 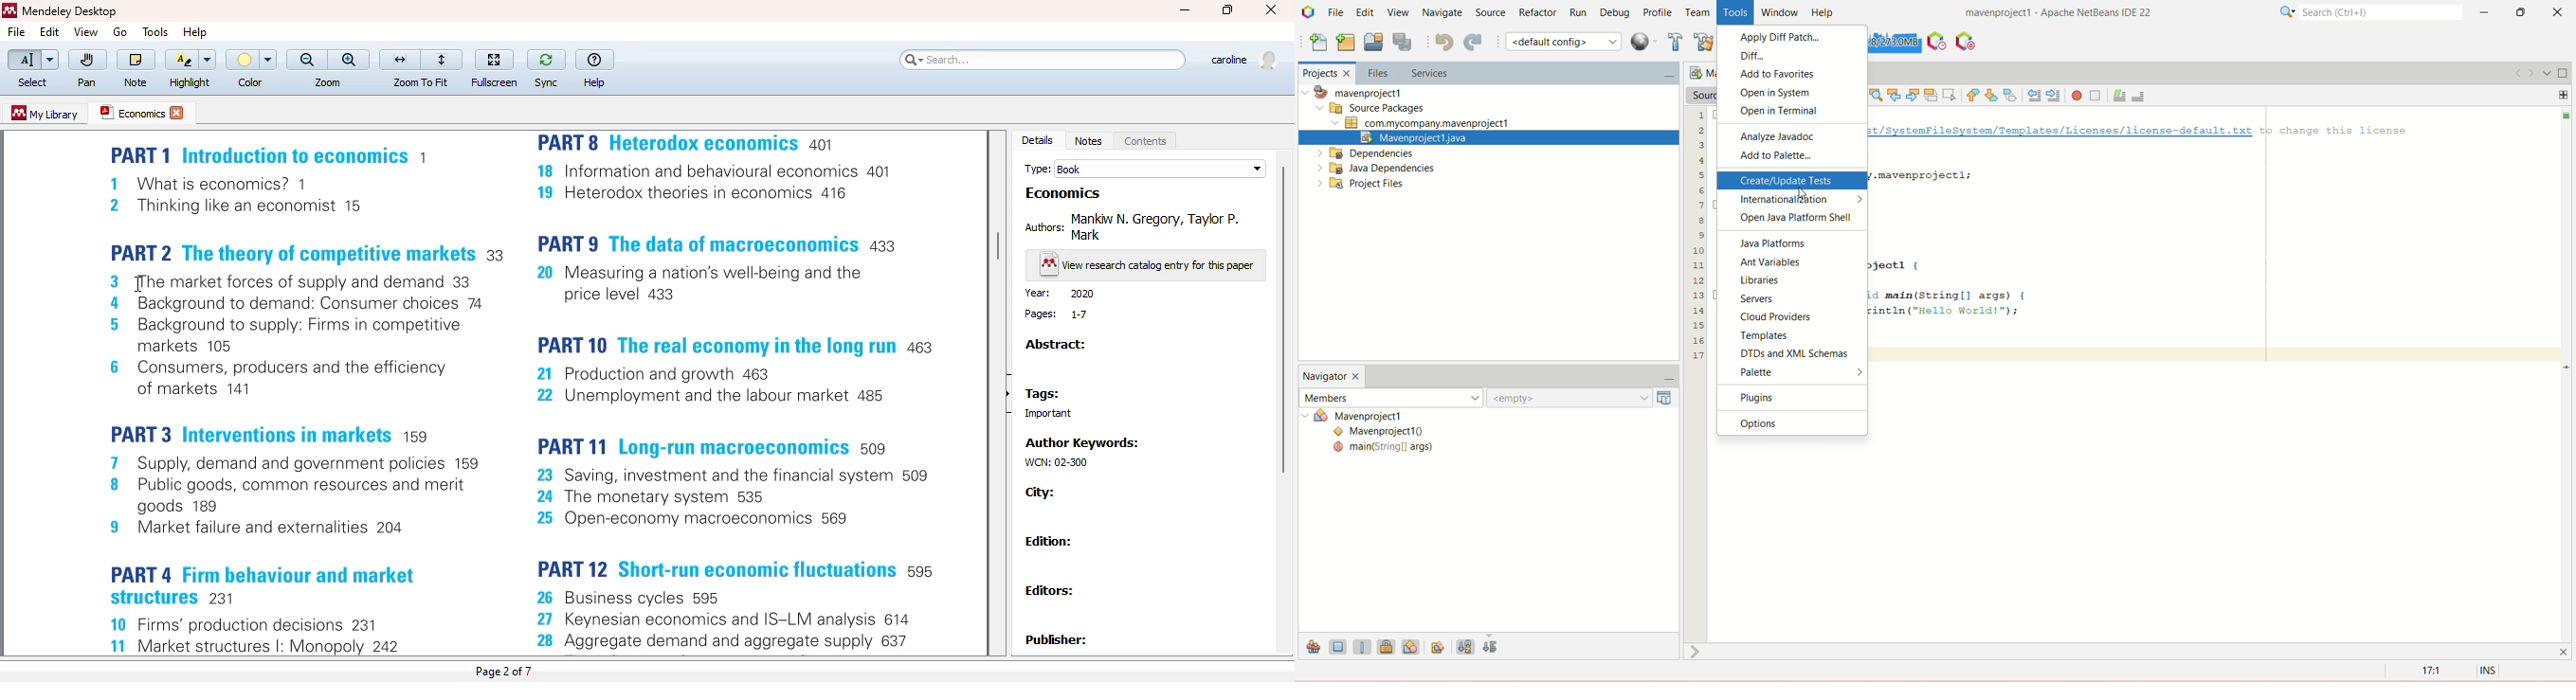 I want to click on Economics, so click(x=1062, y=191).